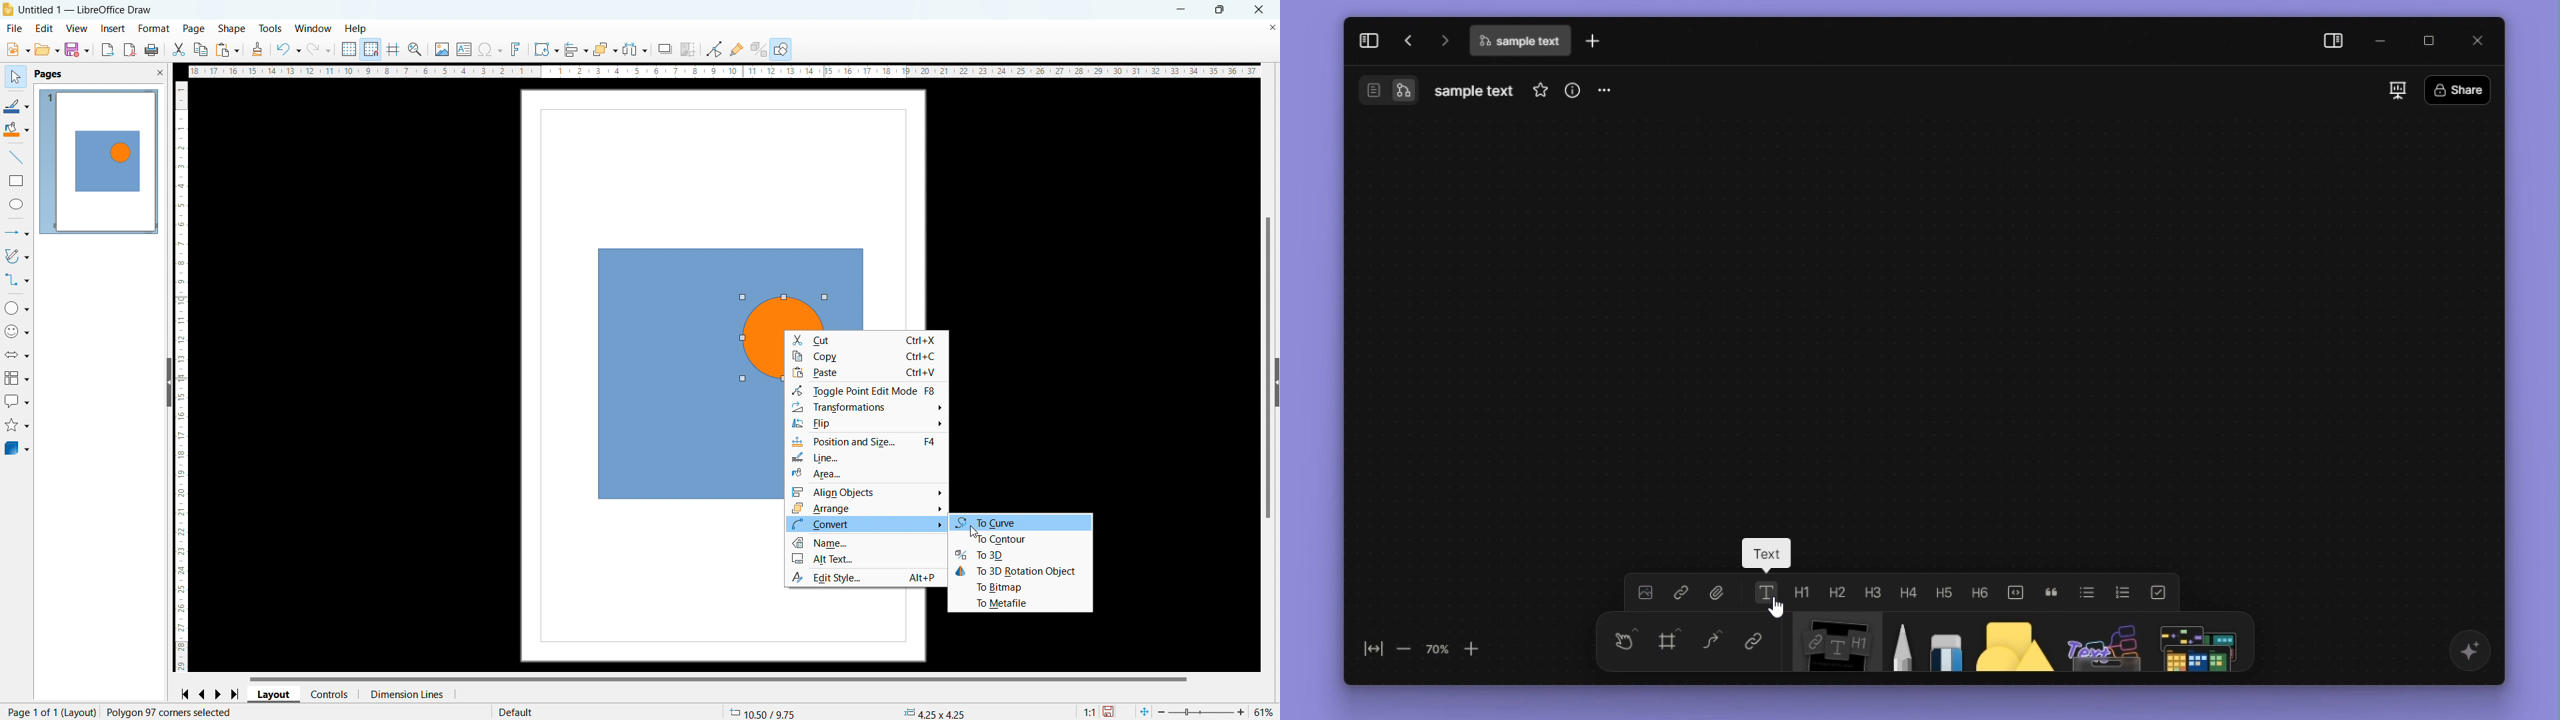 This screenshot has height=728, width=2576. What do you see at coordinates (1475, 91) in the screenshot?
I see `file name` at bounding box center [1475, 91].